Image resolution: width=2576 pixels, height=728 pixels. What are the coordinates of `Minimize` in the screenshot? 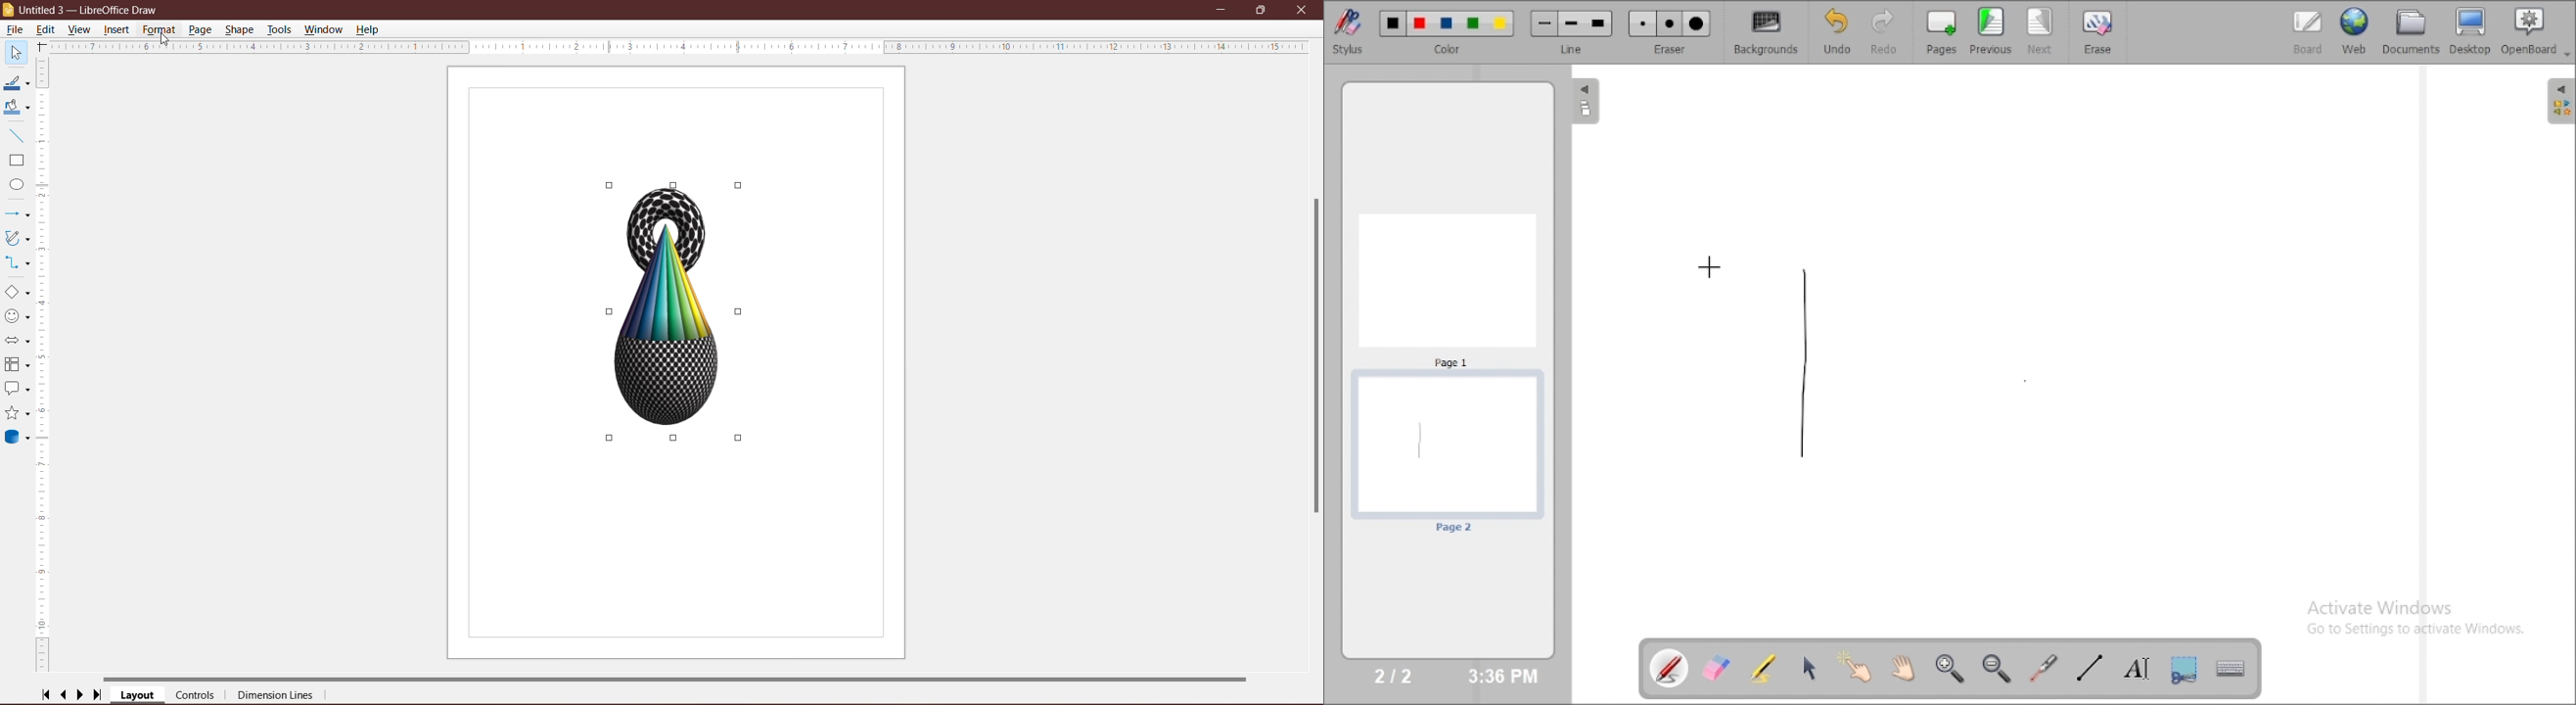 It's located at (1223, 8).